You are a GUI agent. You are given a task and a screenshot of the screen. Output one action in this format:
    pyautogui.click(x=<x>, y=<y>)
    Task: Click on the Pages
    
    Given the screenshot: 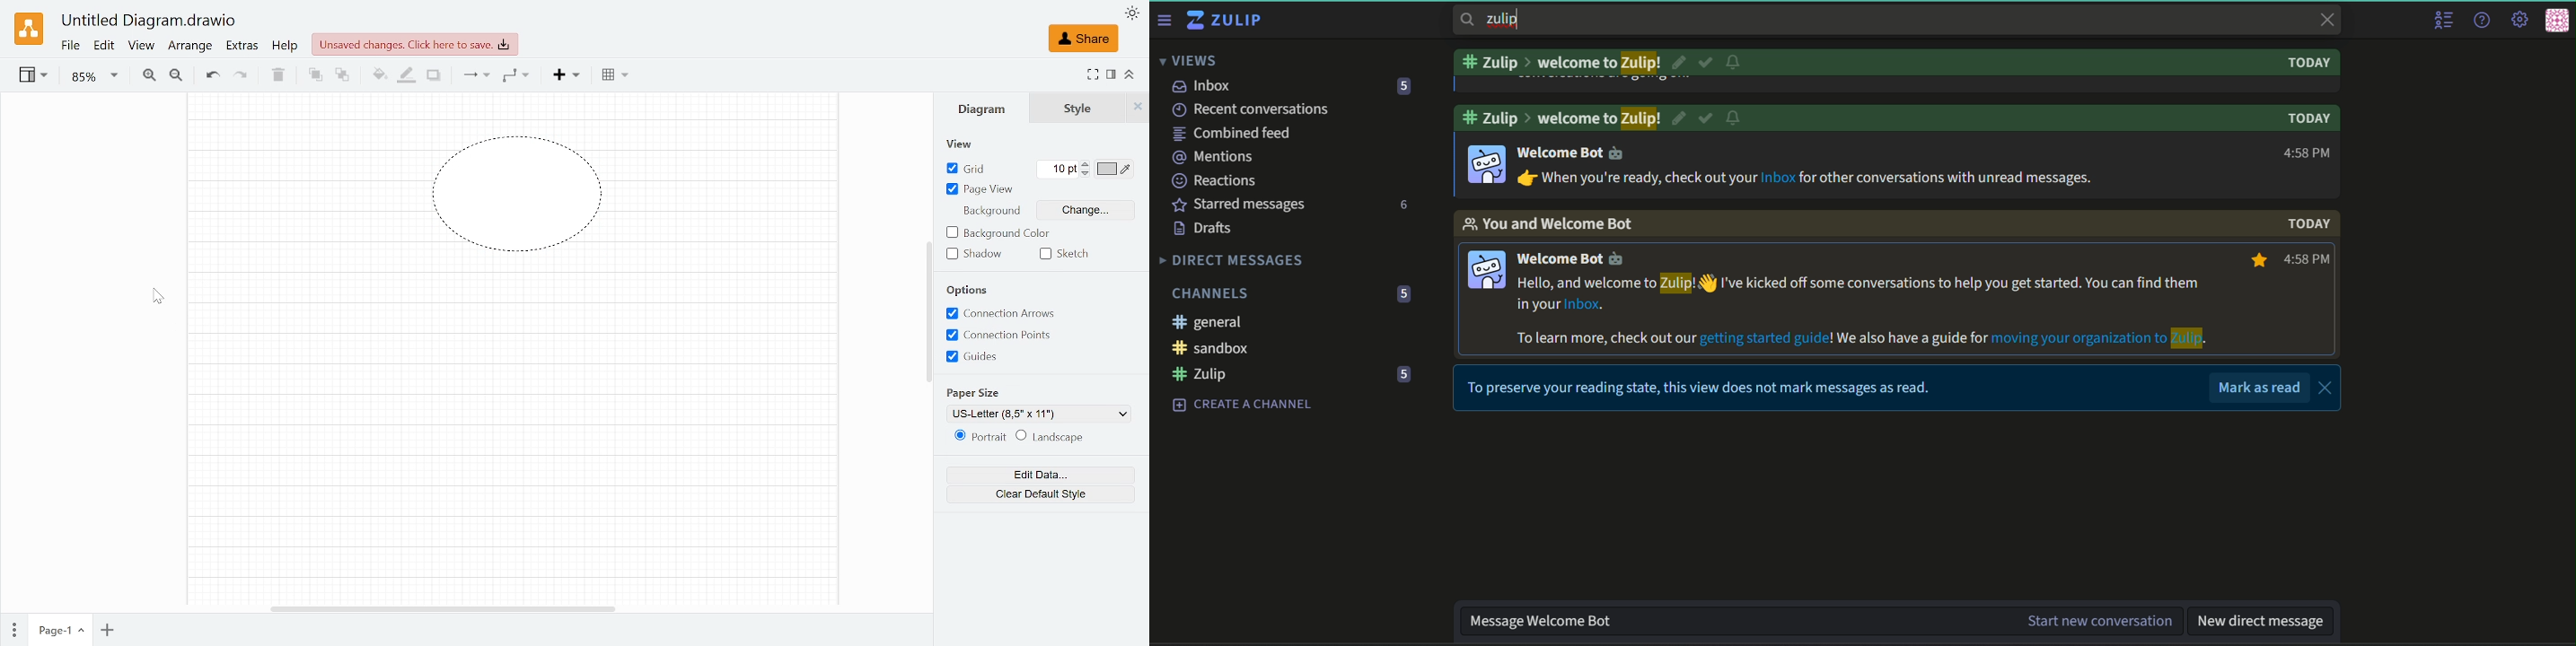 What is the action you would take?
    pyautogui.click(x=14, y=629)
    